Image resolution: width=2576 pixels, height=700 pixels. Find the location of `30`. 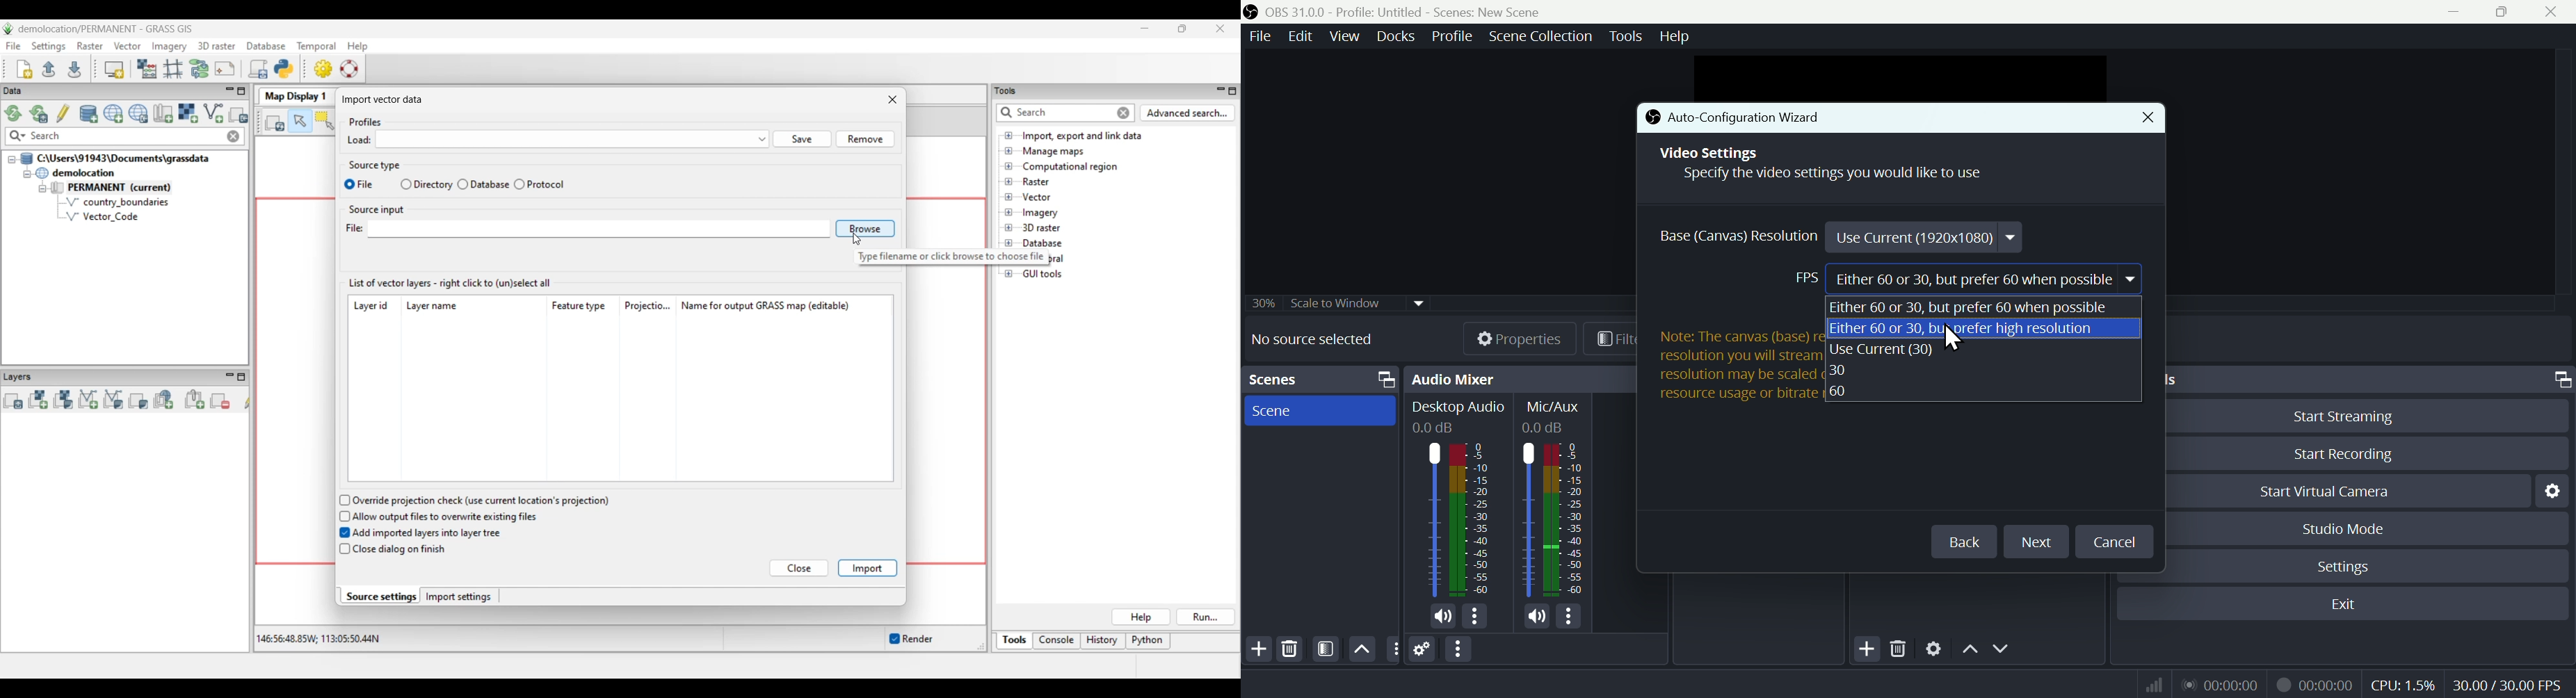

30 is located at coordinates (1850, 370).